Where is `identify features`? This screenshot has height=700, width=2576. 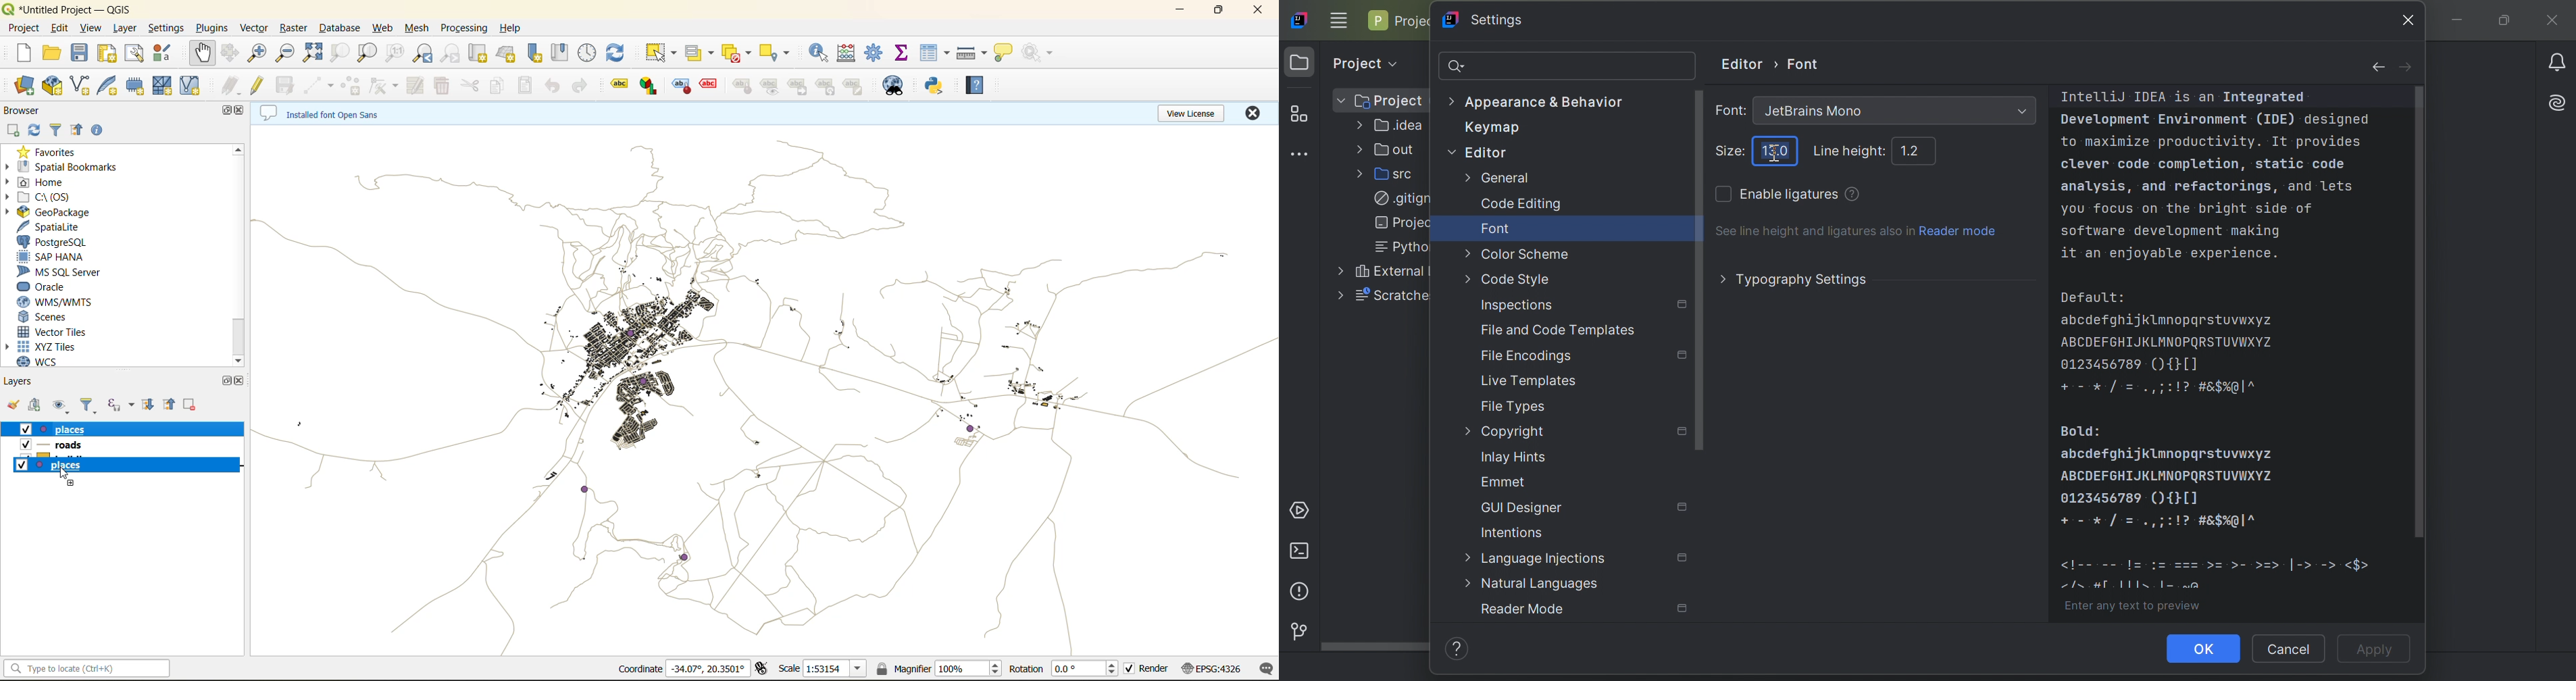
identify features is located at coordinates (822, 53).